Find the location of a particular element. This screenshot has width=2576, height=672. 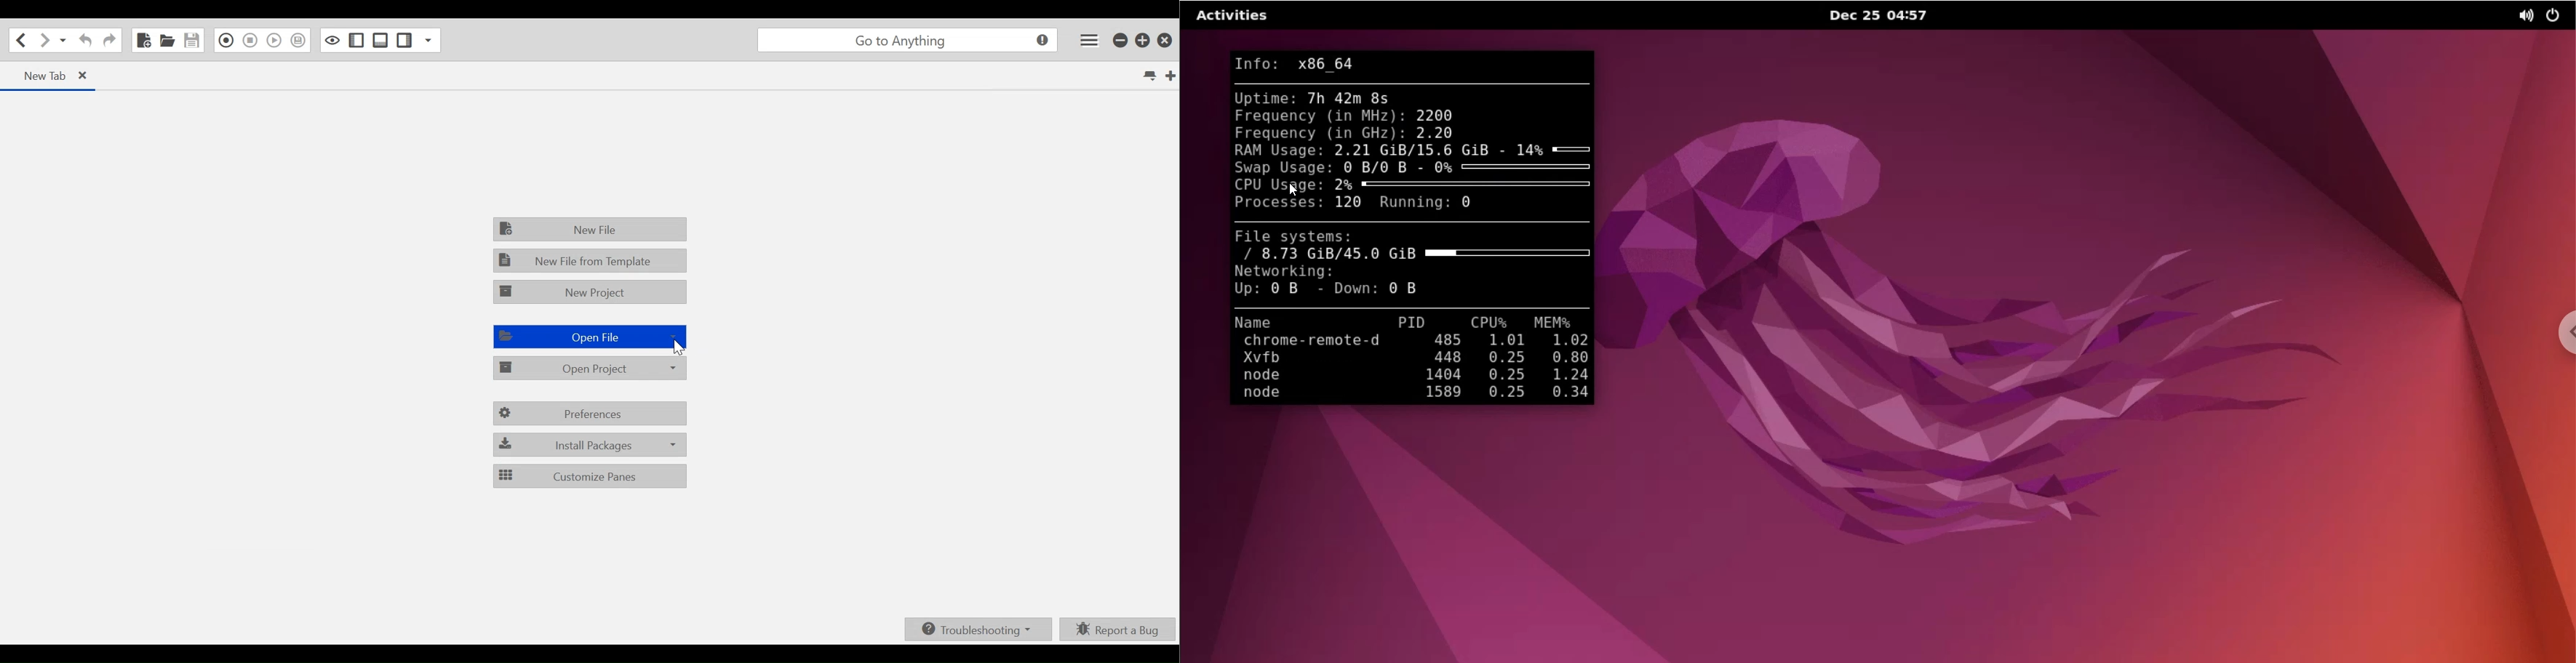

Restore is located at coordinates (1142, 41).